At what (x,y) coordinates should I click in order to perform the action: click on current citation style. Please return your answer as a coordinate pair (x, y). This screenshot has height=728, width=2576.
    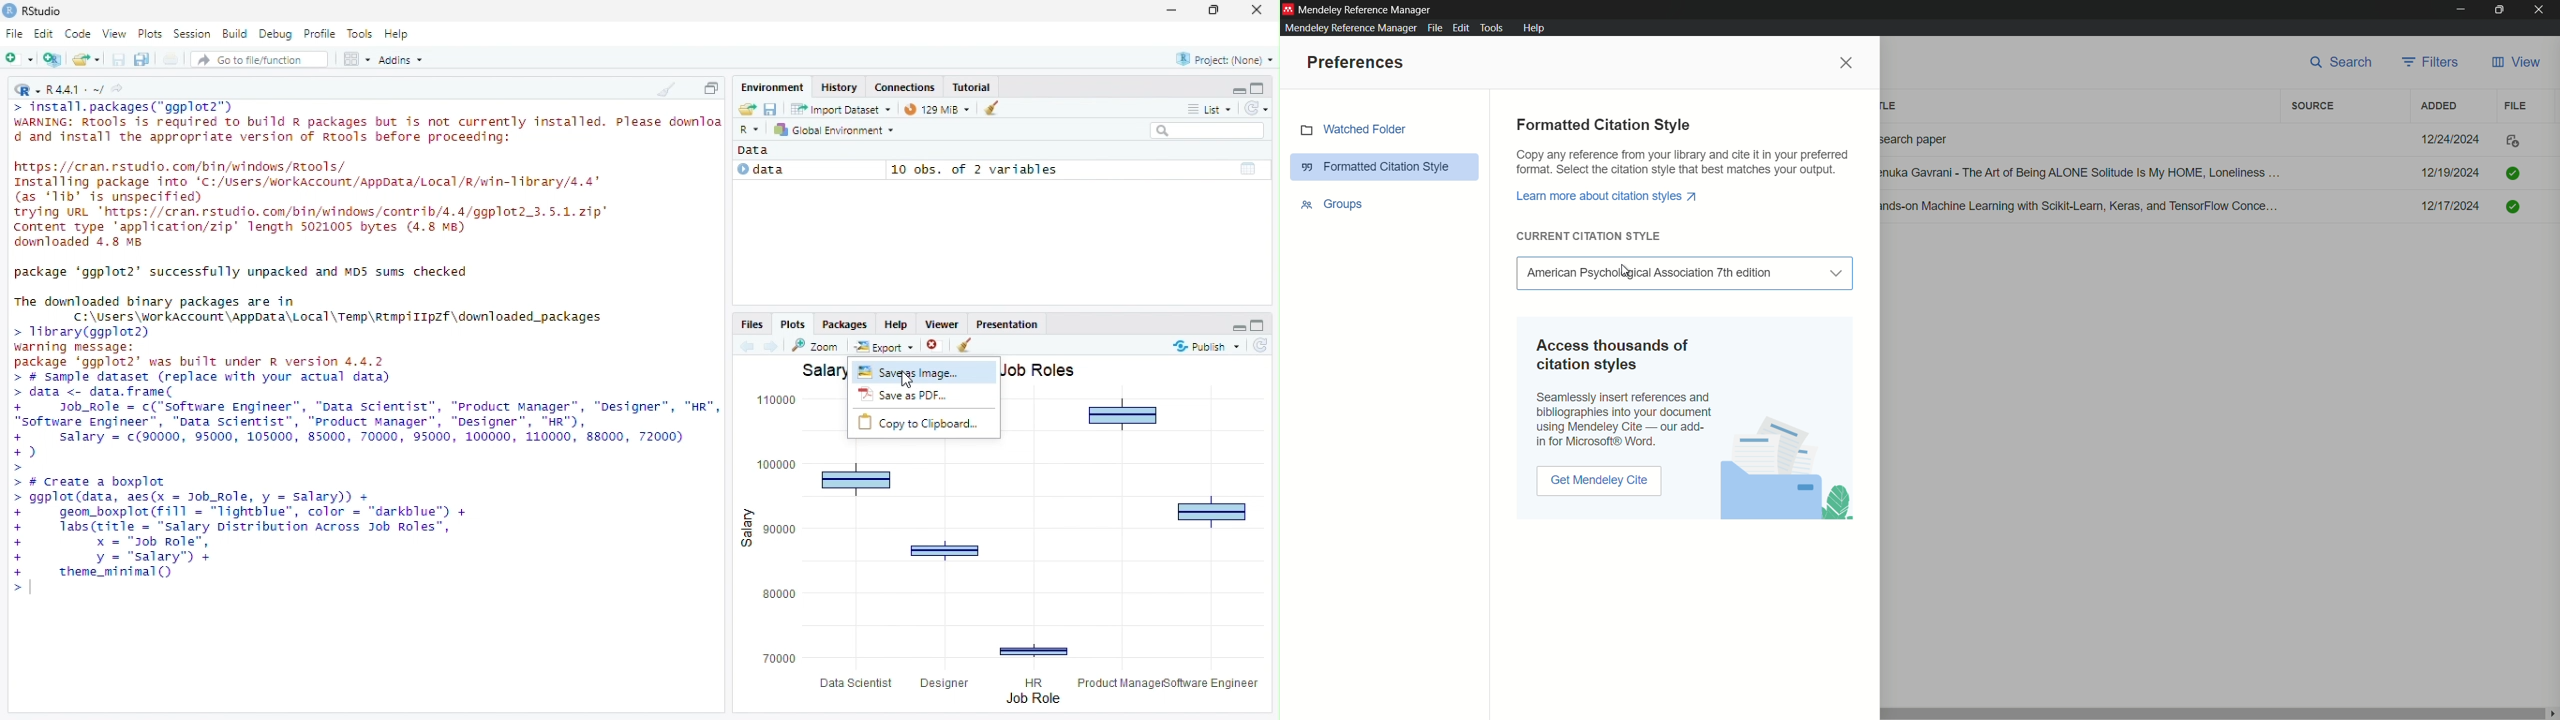
    Looking at the image, I should click on (1591, 236).